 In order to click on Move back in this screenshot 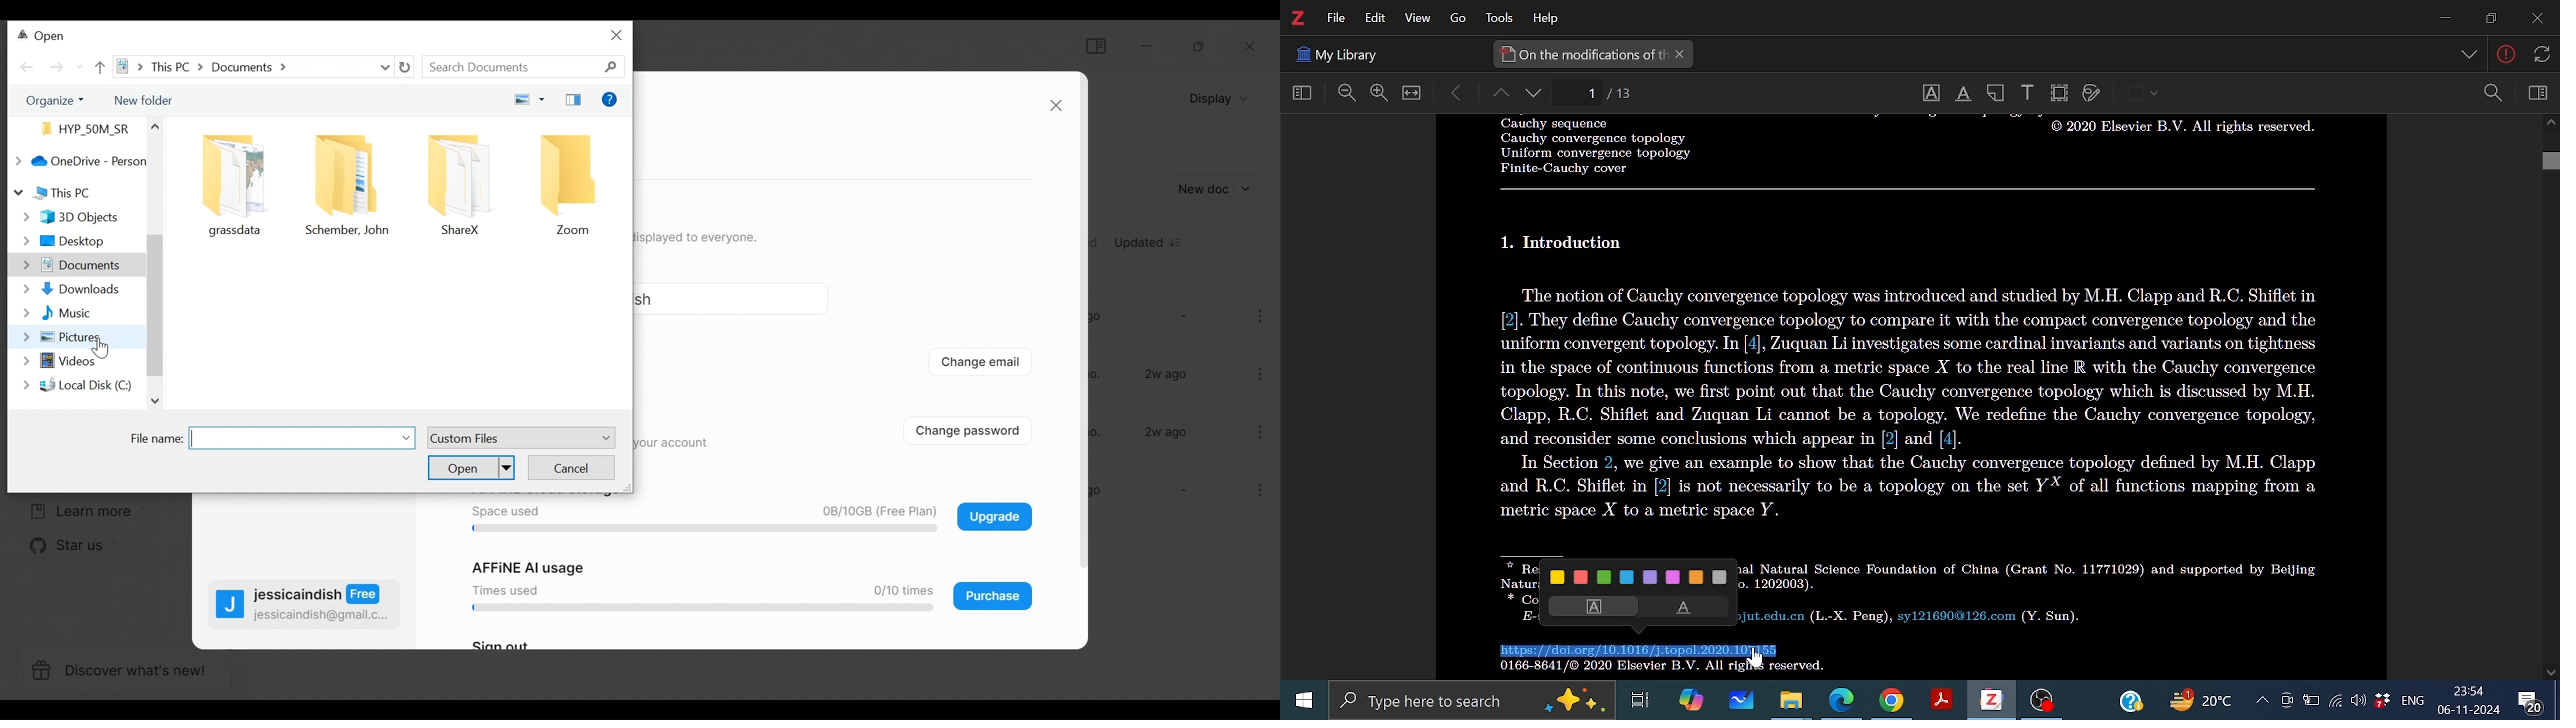, I will do `click(1457, 93)`.